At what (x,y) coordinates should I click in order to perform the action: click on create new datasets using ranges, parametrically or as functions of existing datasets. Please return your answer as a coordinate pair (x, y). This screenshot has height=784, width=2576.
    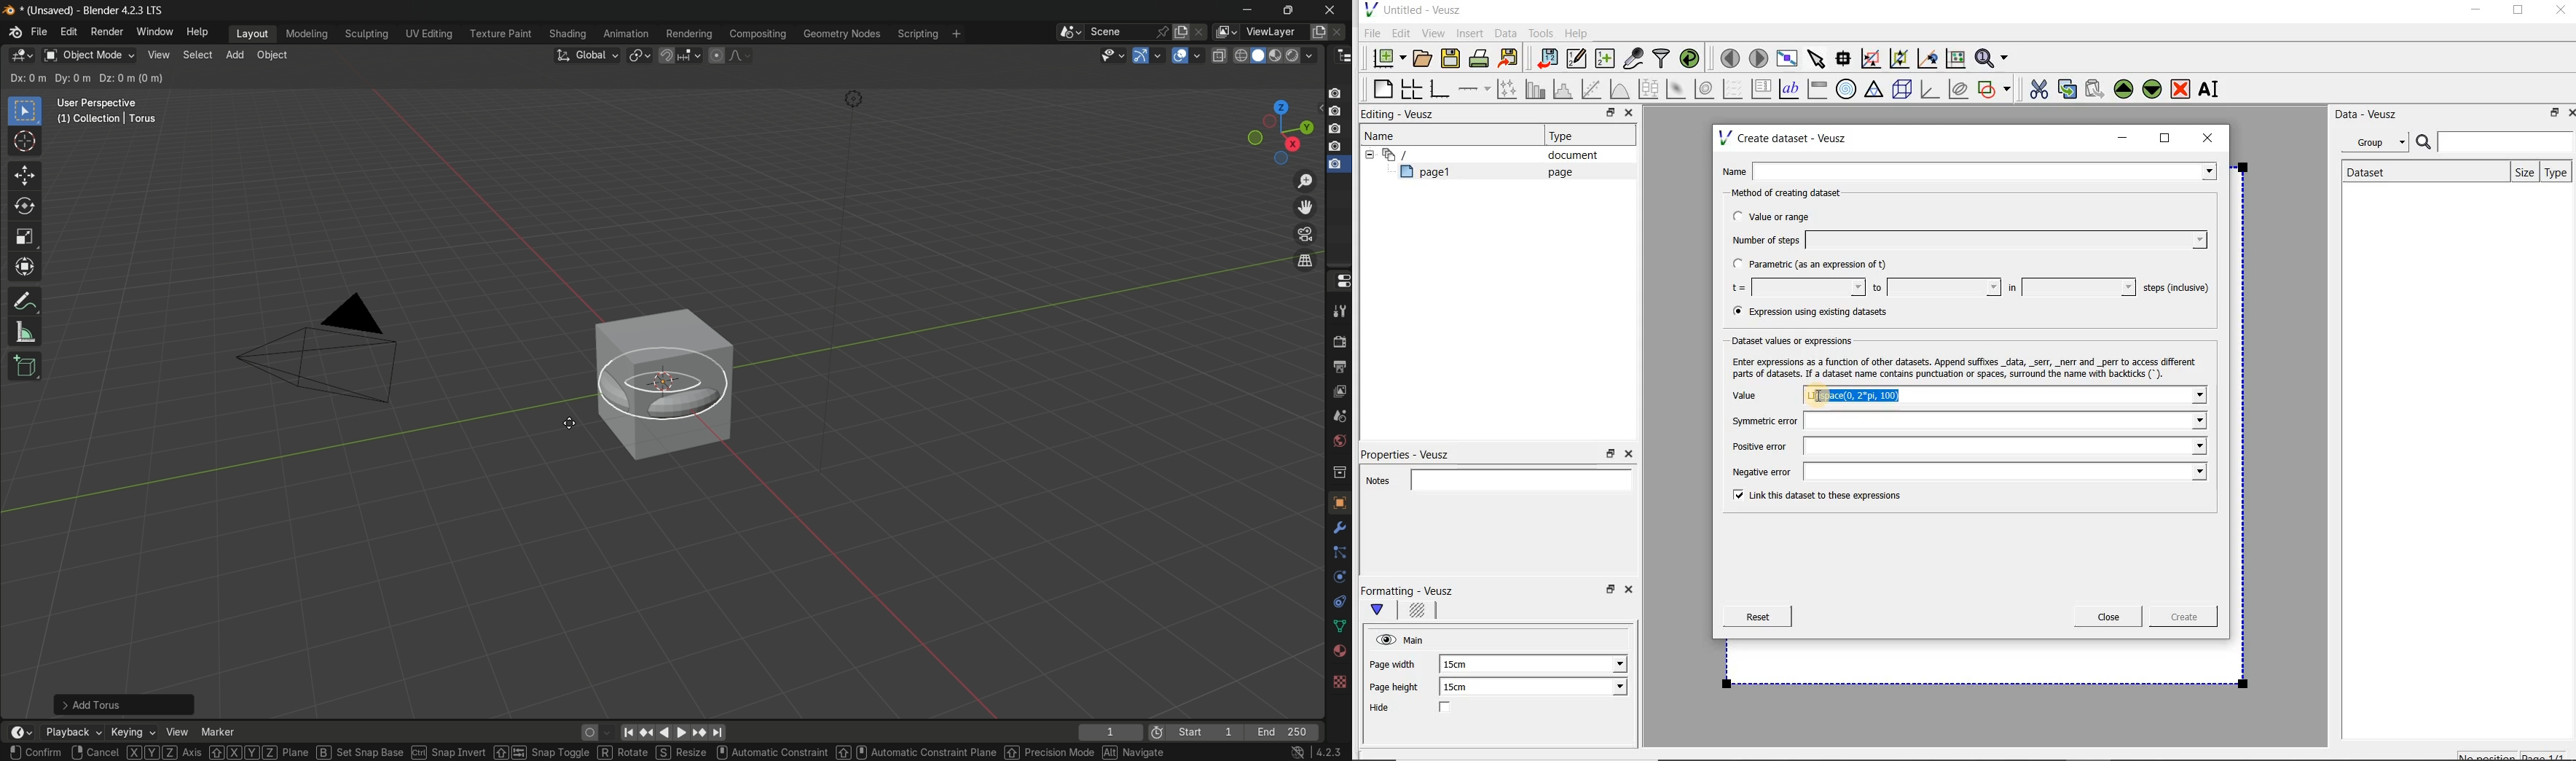
    Looking at the image, I should click on (1606, 59).